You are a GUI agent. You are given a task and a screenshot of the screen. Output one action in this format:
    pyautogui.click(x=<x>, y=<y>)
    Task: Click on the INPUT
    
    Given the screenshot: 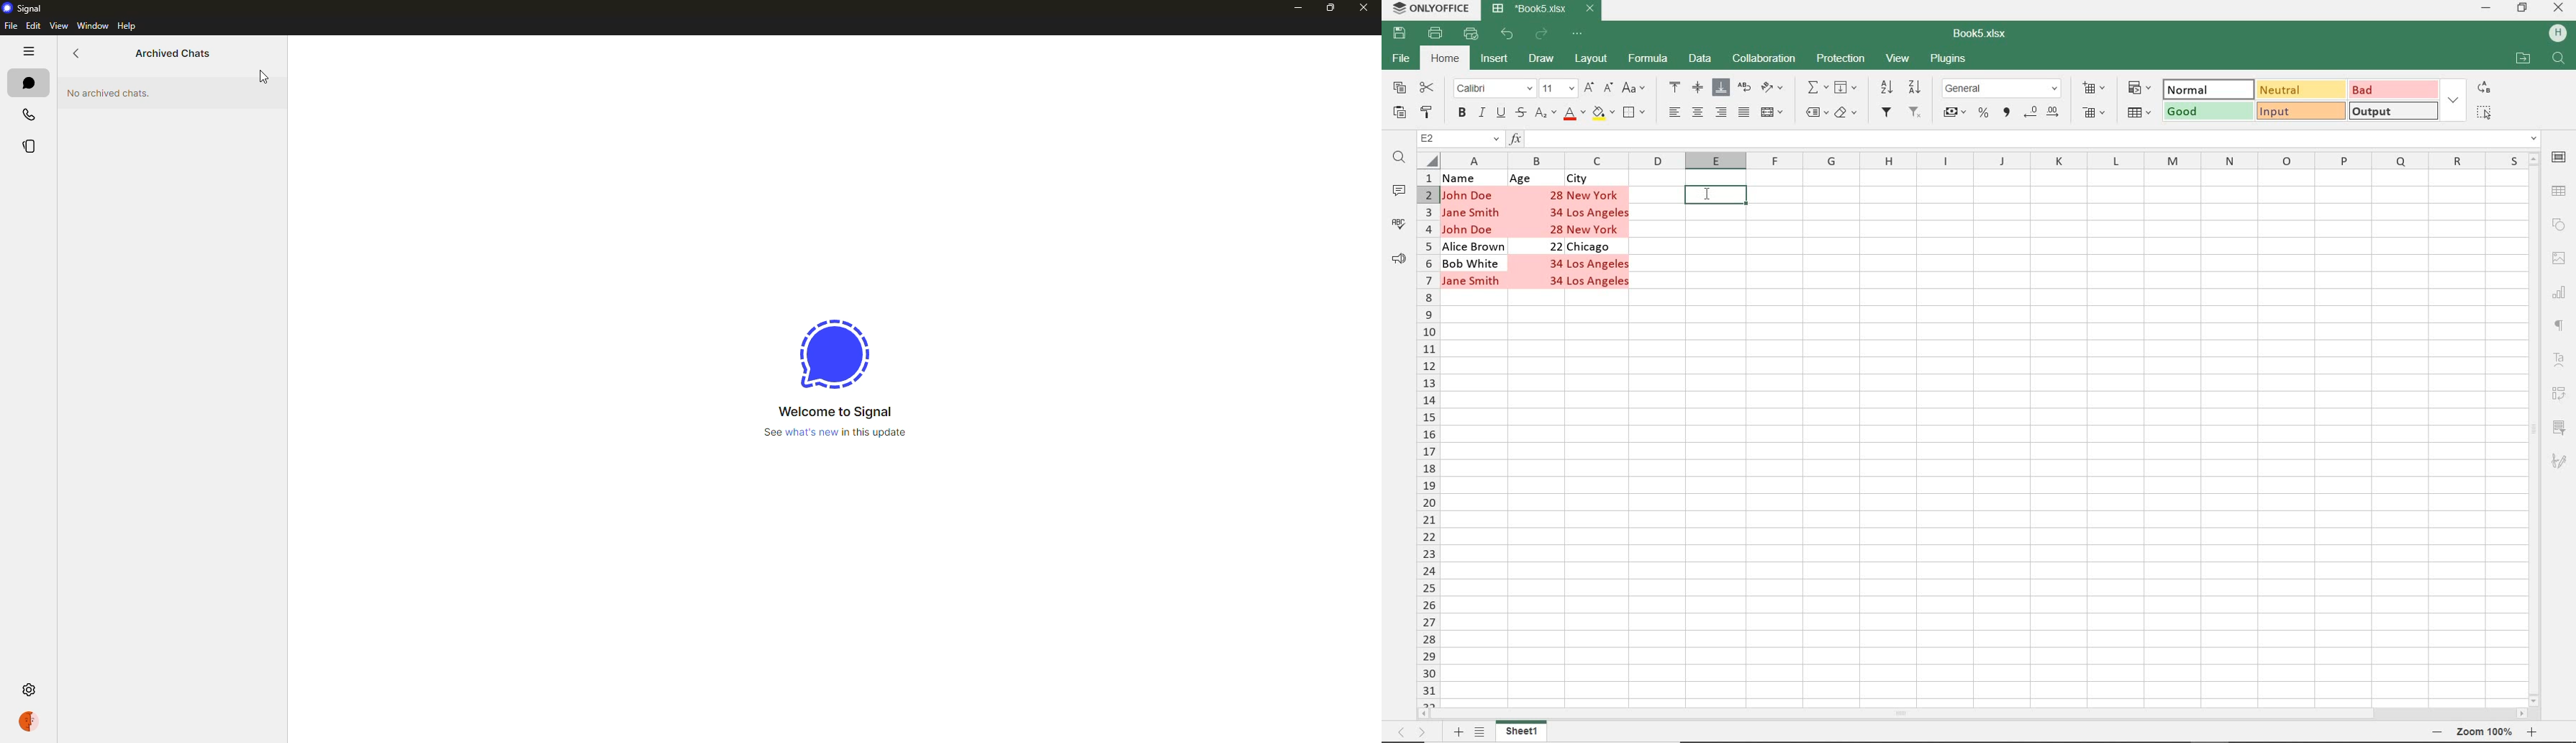 What is the action you would take?
    pyautogui.click(x=2301, y=110)
    